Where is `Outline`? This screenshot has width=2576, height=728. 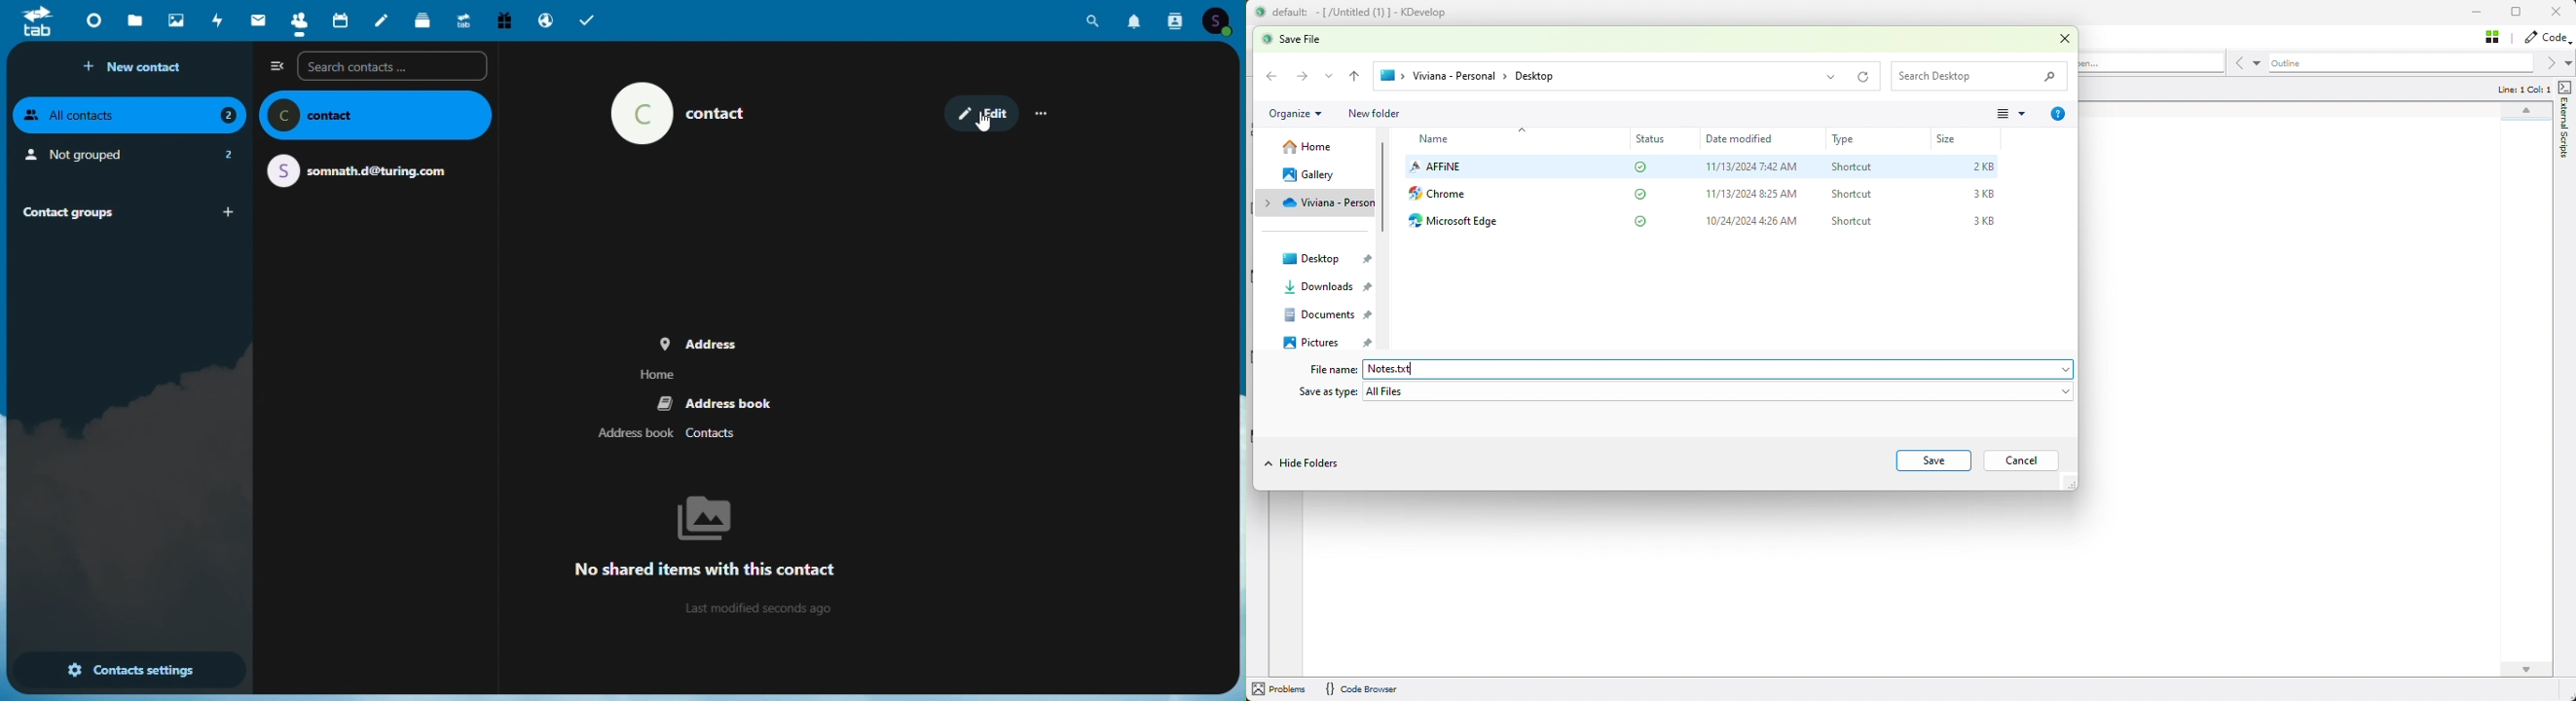 Outline is located at coordinates (2400, 64).